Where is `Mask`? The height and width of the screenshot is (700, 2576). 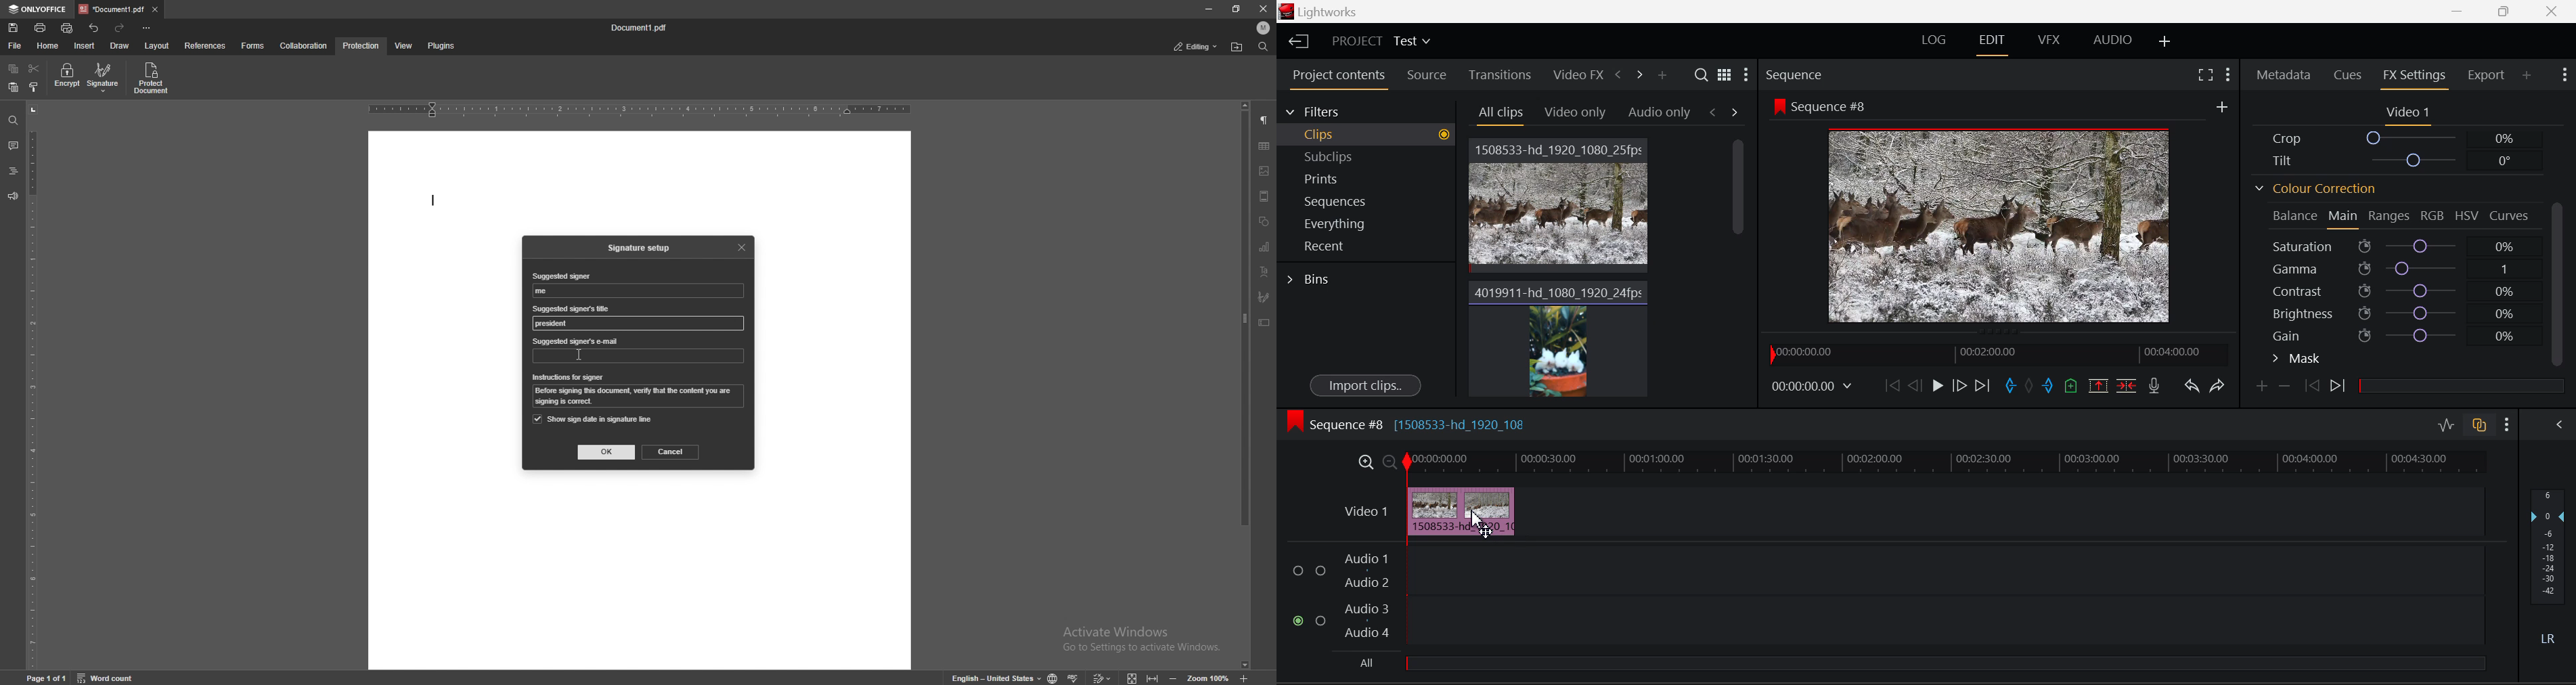 Mask is located at coordinates (2296, 359).